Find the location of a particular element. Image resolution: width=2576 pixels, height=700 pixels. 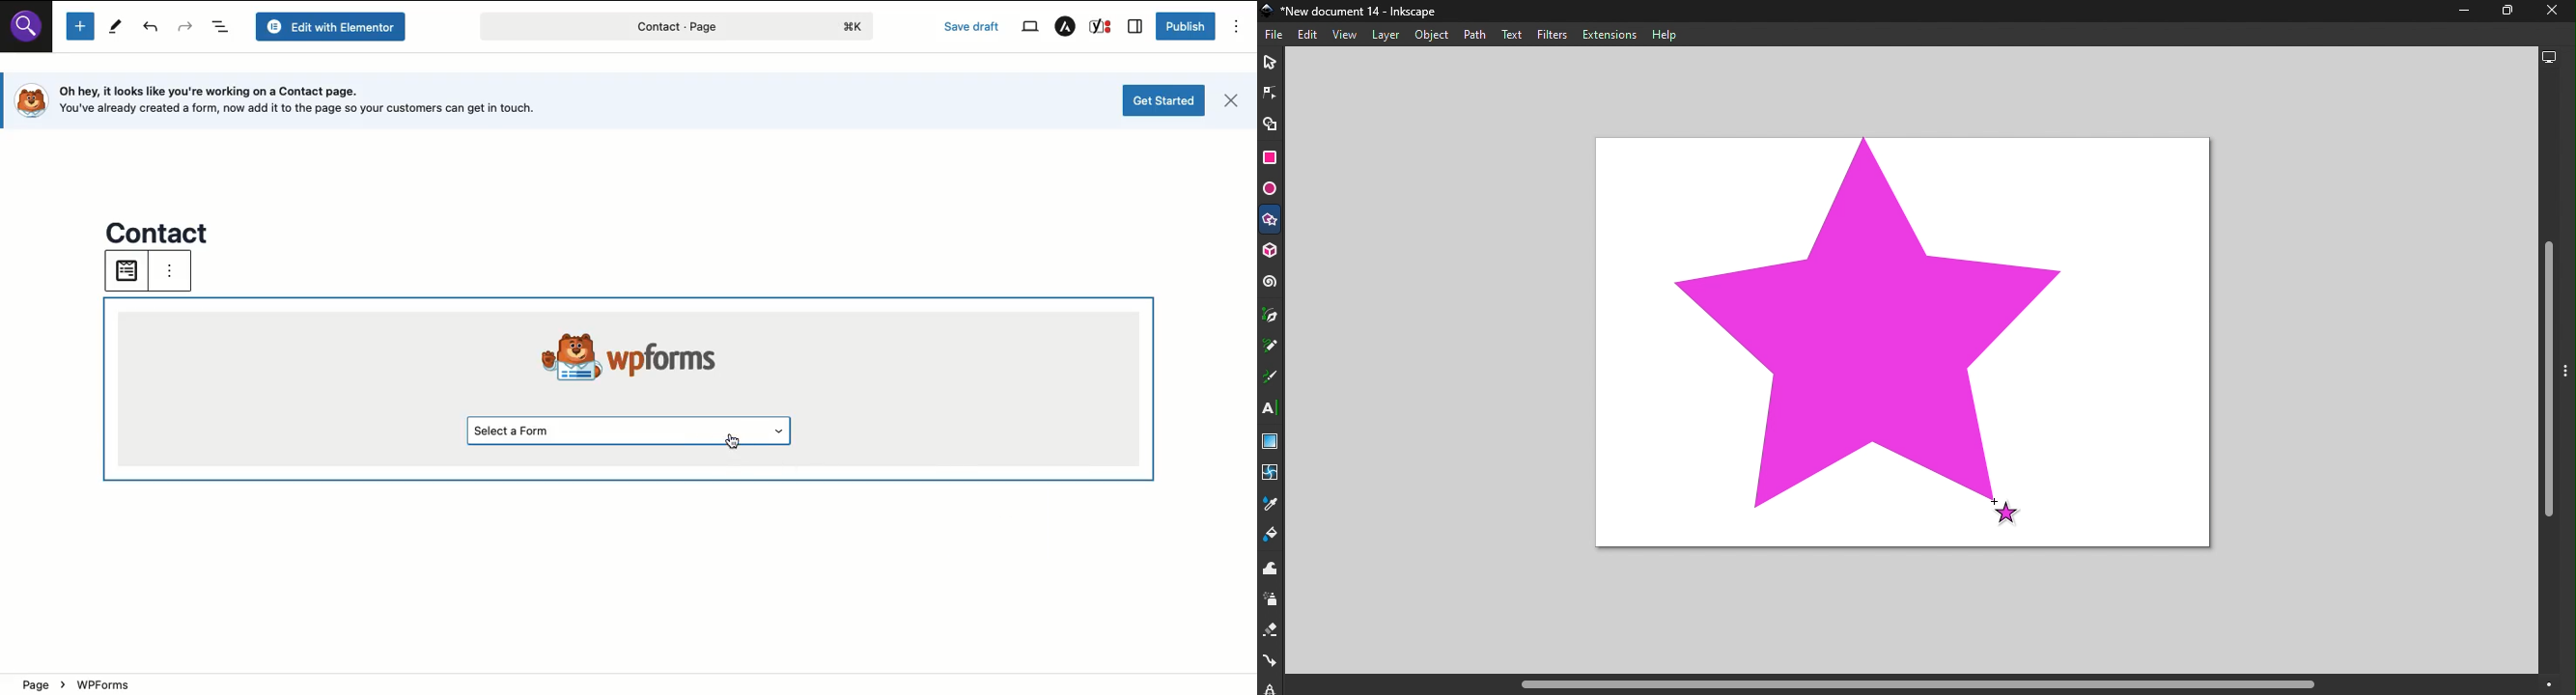

cursor is located at coordinates (734, 446).